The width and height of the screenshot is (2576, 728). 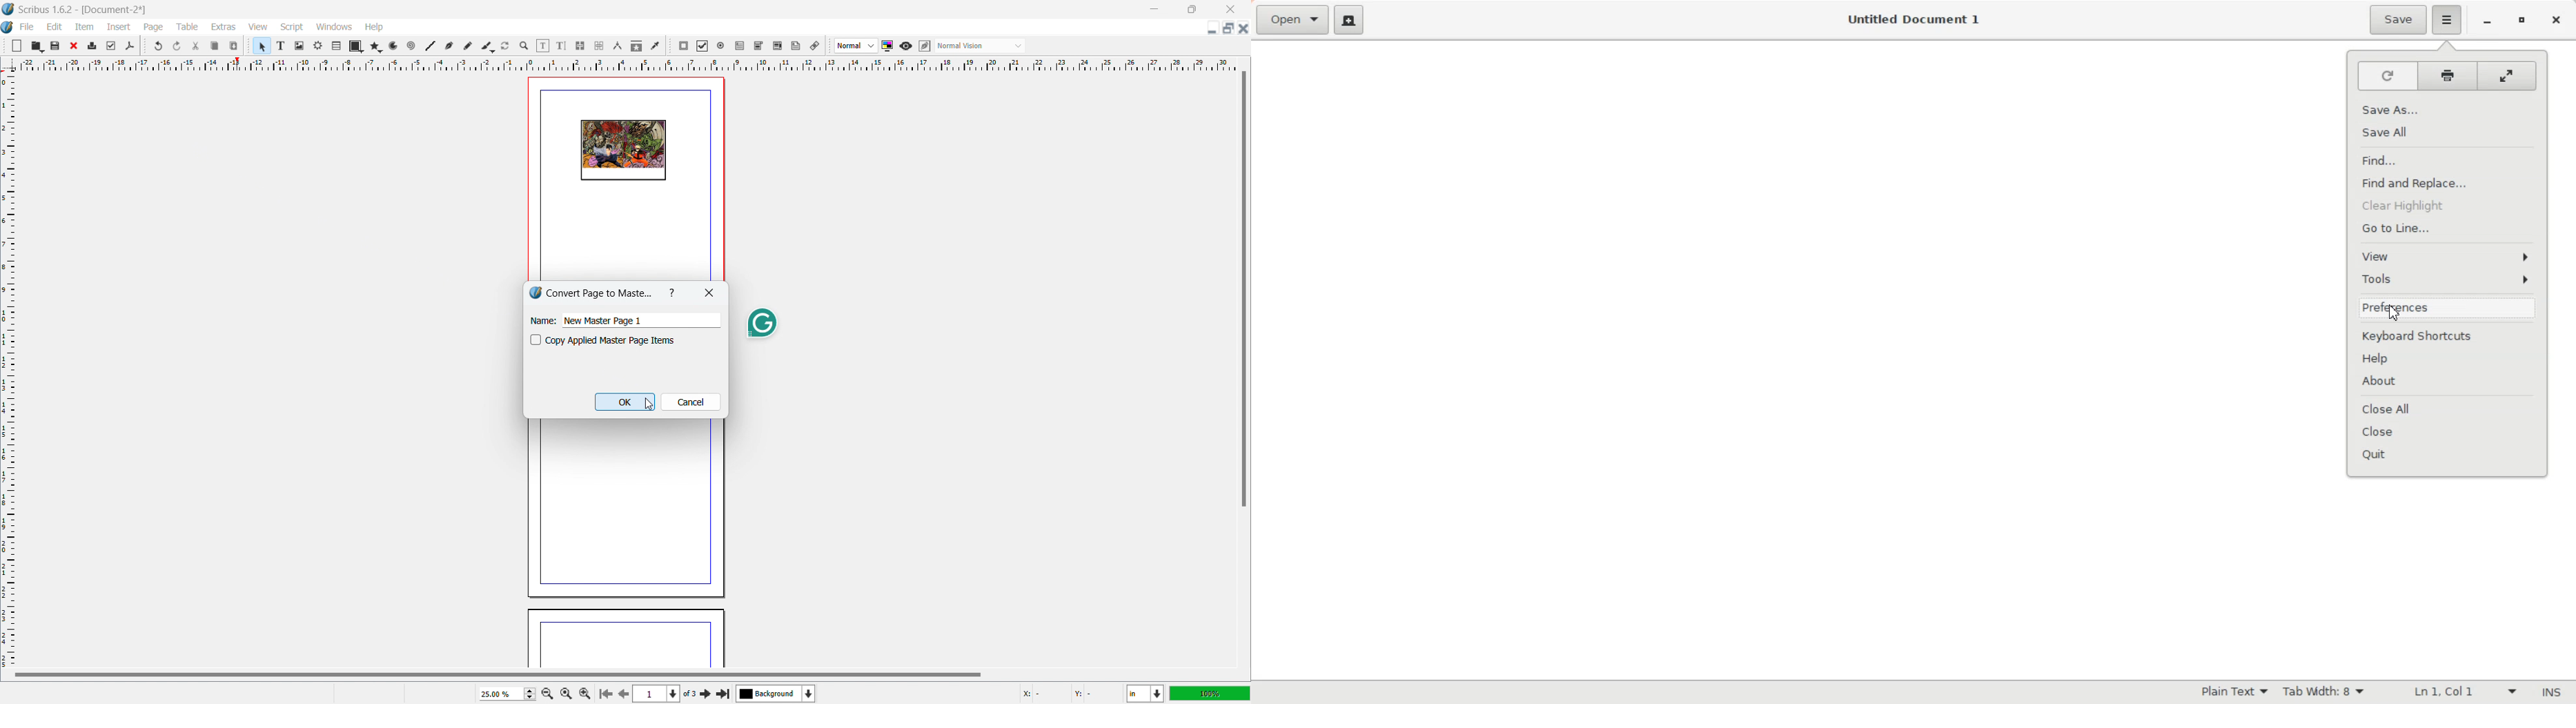 What do you see at coordinates (282, 45) in the screenshot?
I see `text frame` at bounding box center [282, 45].